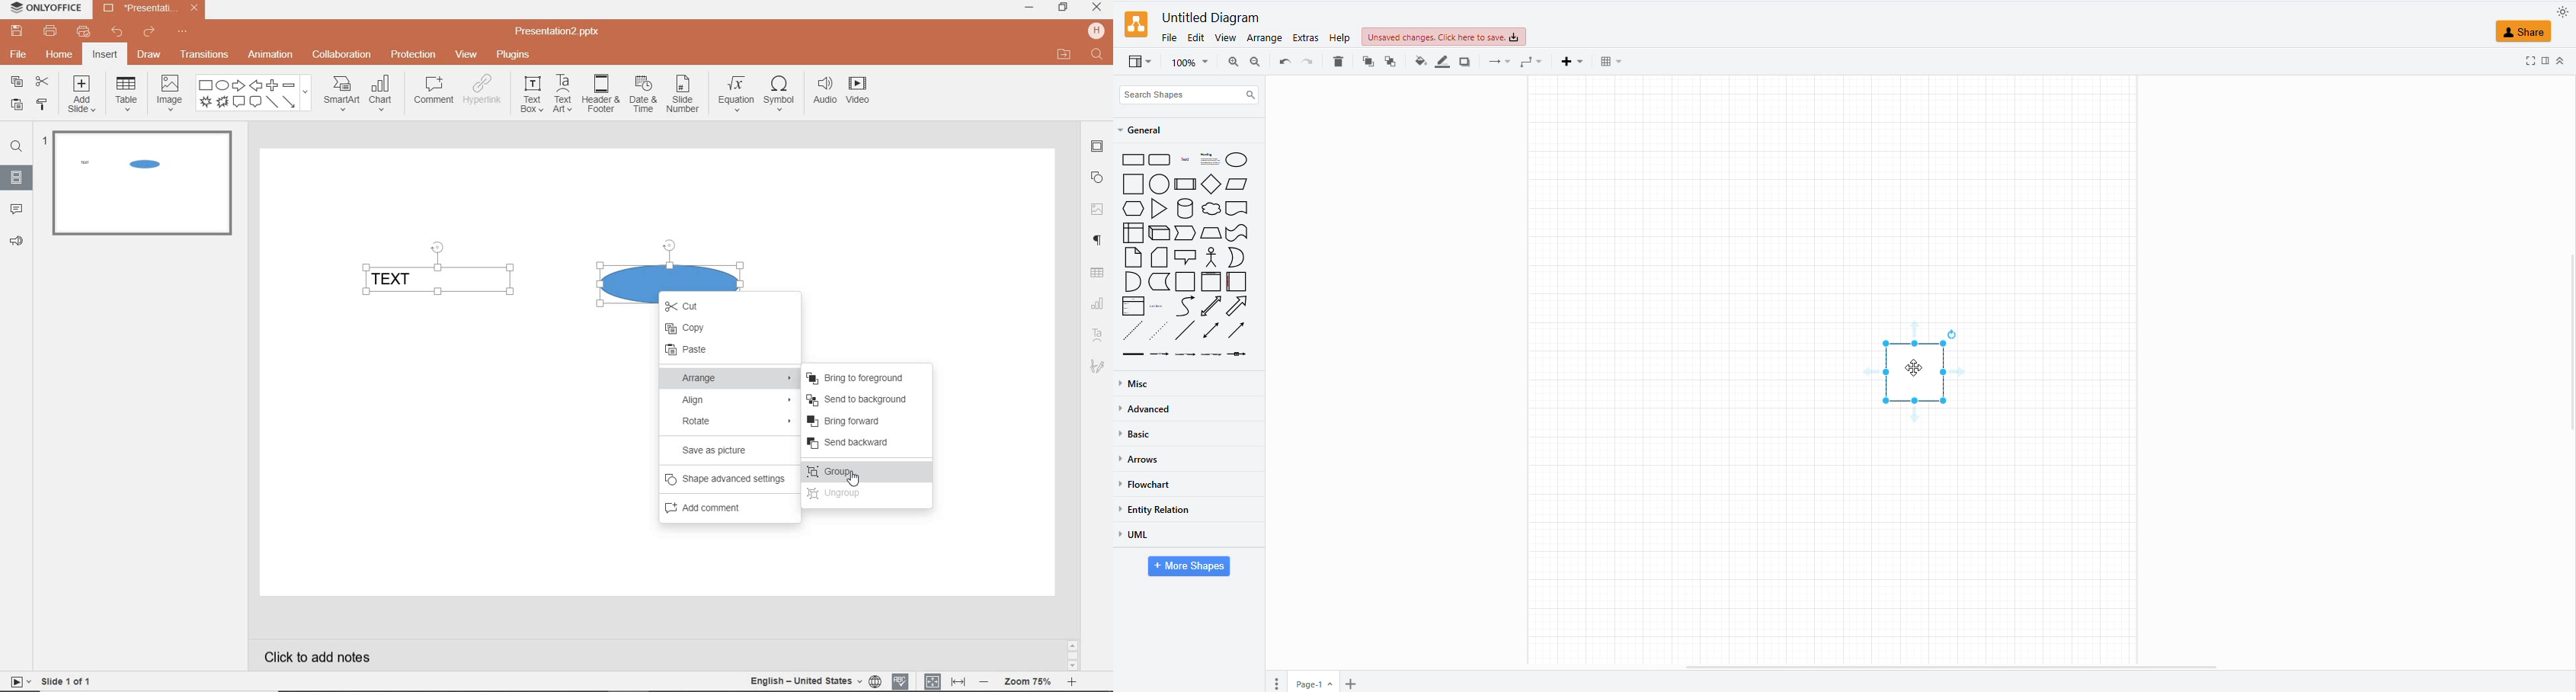 This screenshot has height=700, width=2576. Describe the element at coordinates (863, 443) in the screenshot. I see `SEND BACKWARD` at that location.